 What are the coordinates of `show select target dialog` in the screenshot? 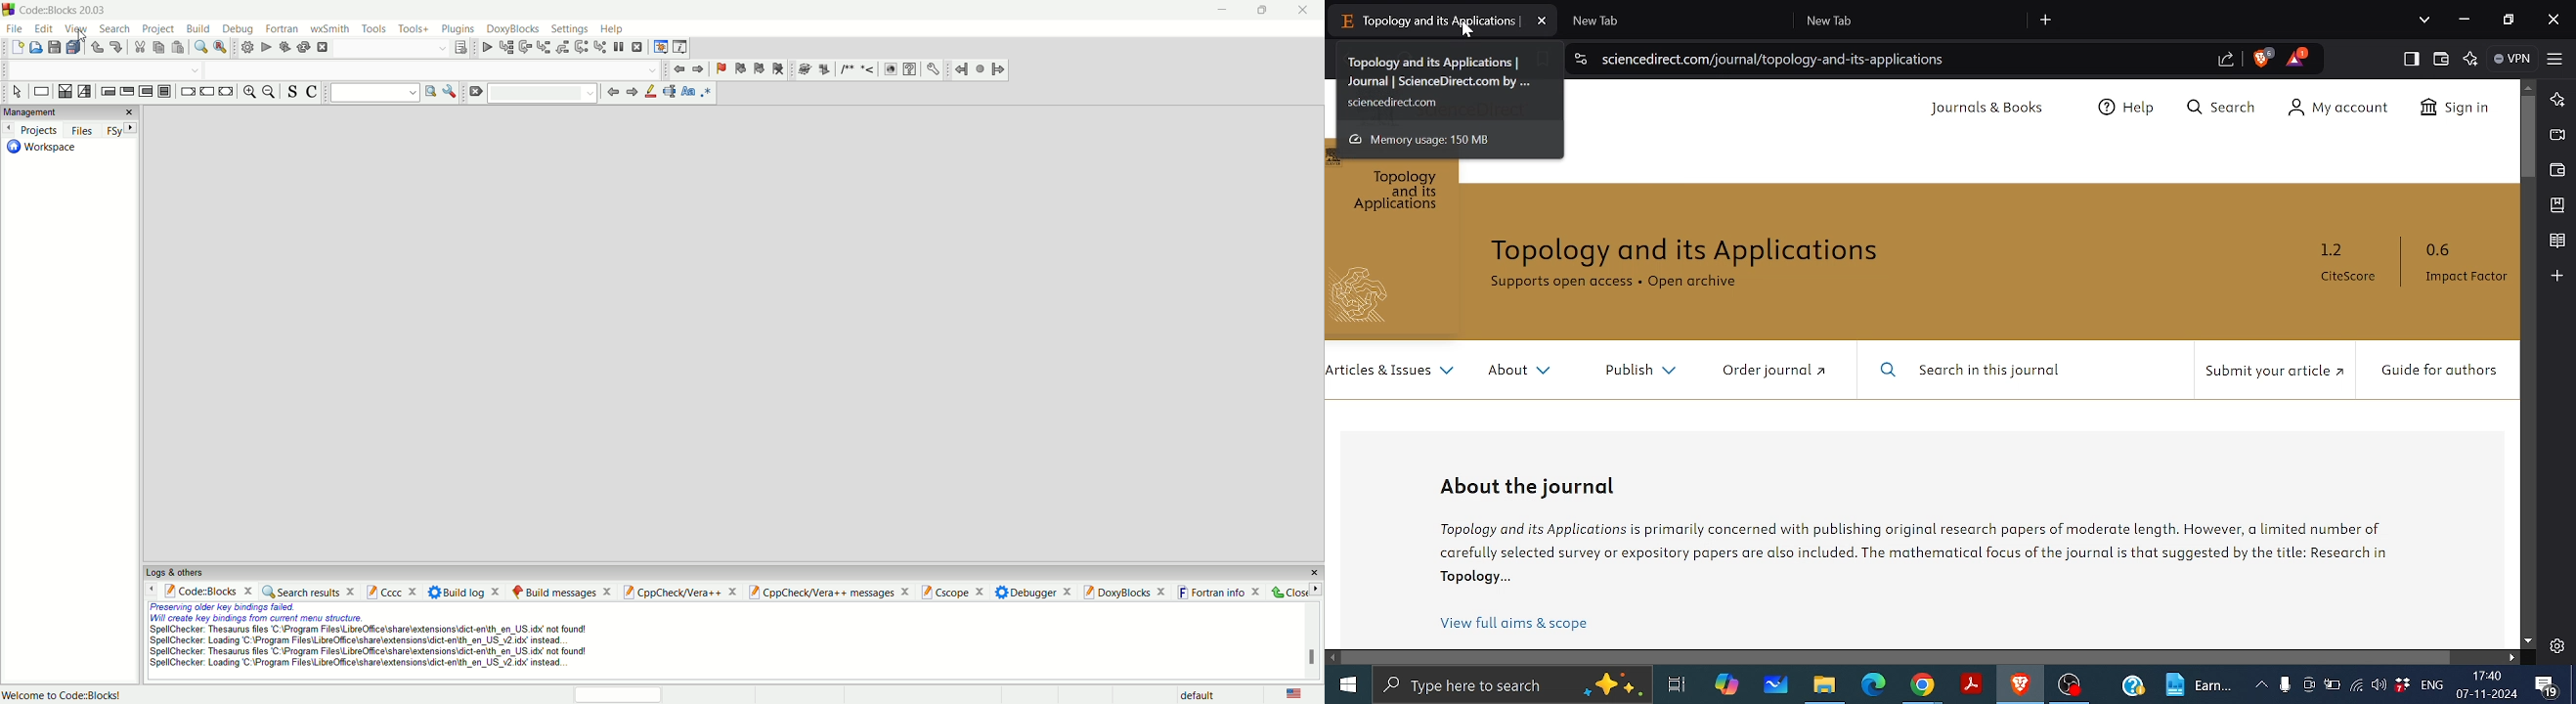 It's located at (460, 48).